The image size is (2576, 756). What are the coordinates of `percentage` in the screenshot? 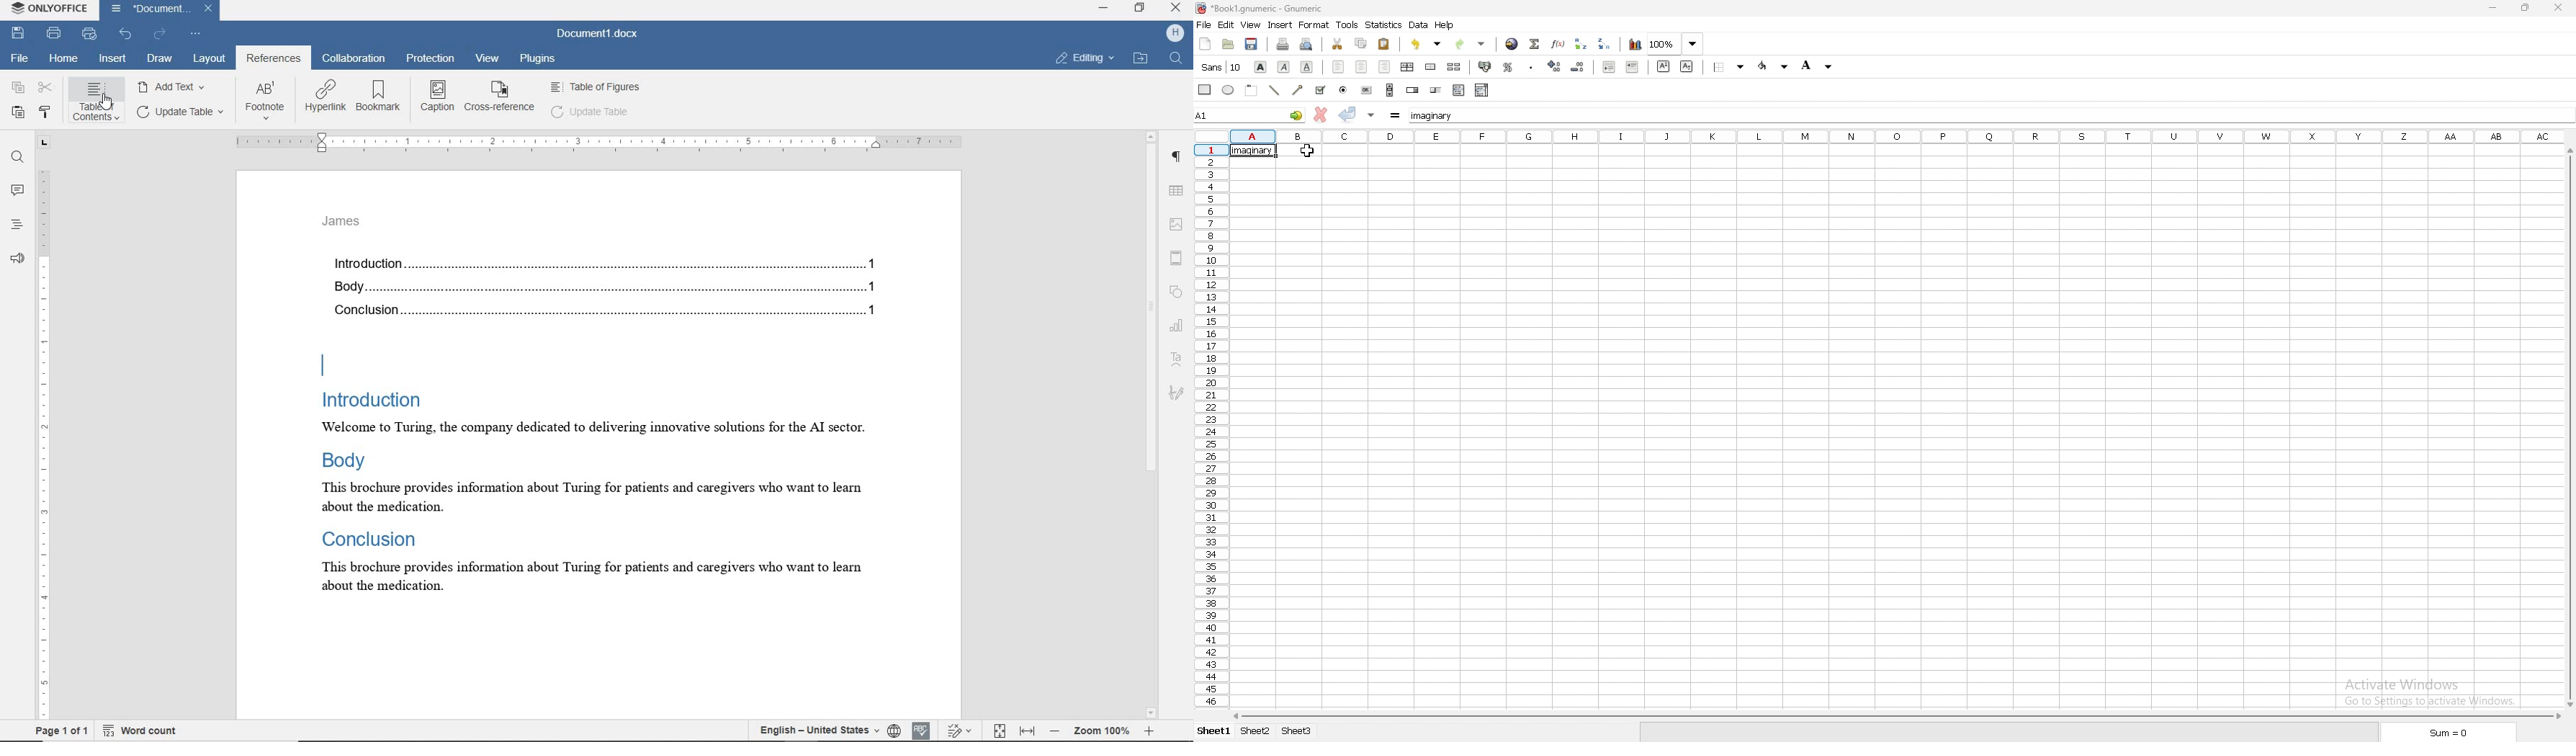 It's located at (1508, 67).